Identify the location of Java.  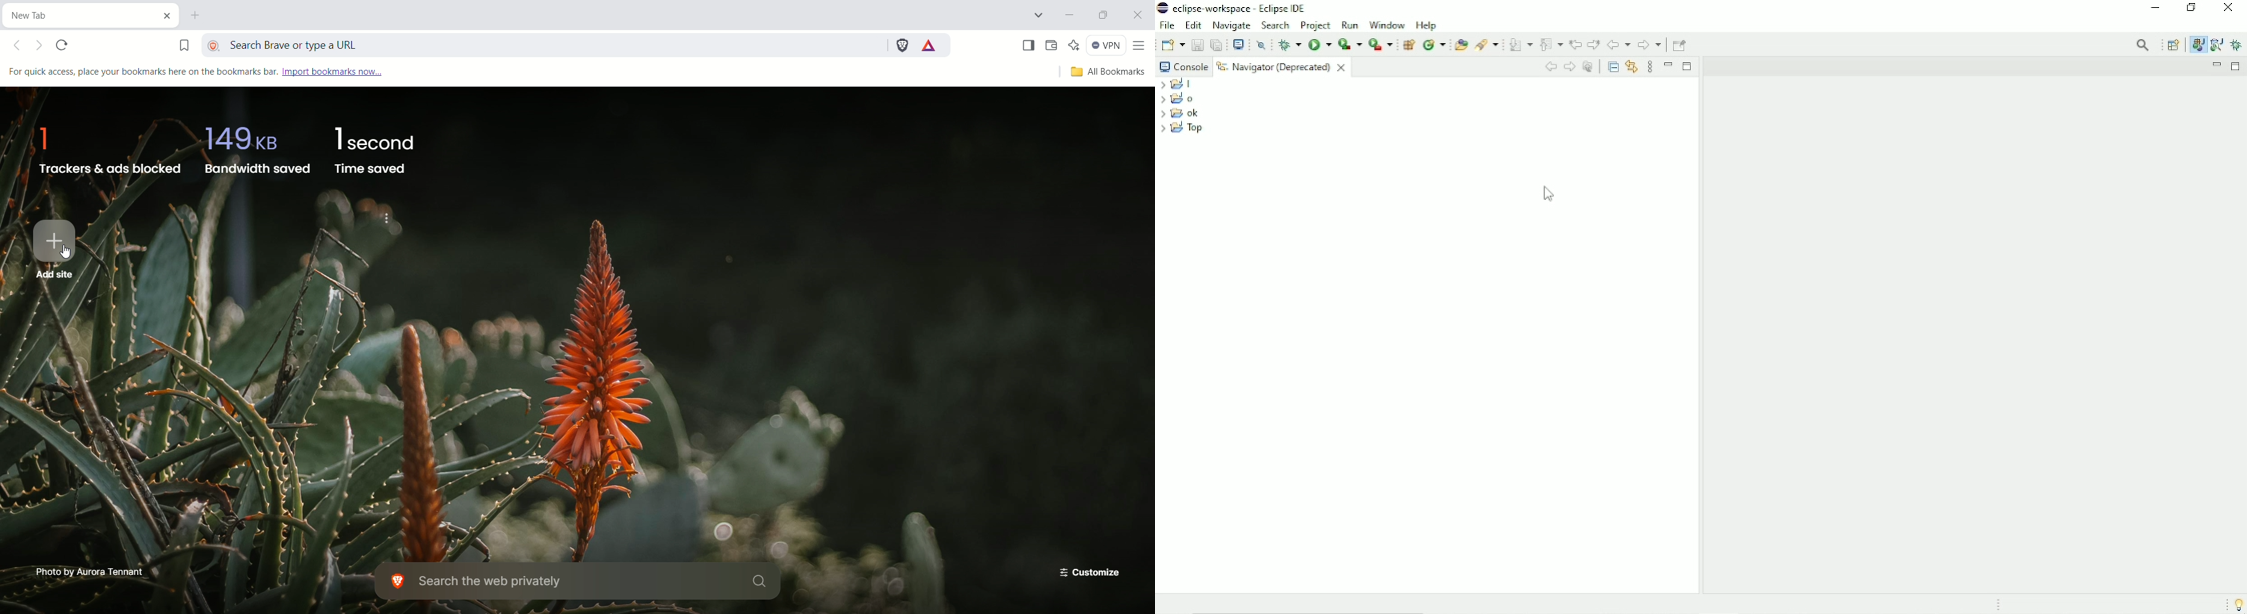
(2198, 45).